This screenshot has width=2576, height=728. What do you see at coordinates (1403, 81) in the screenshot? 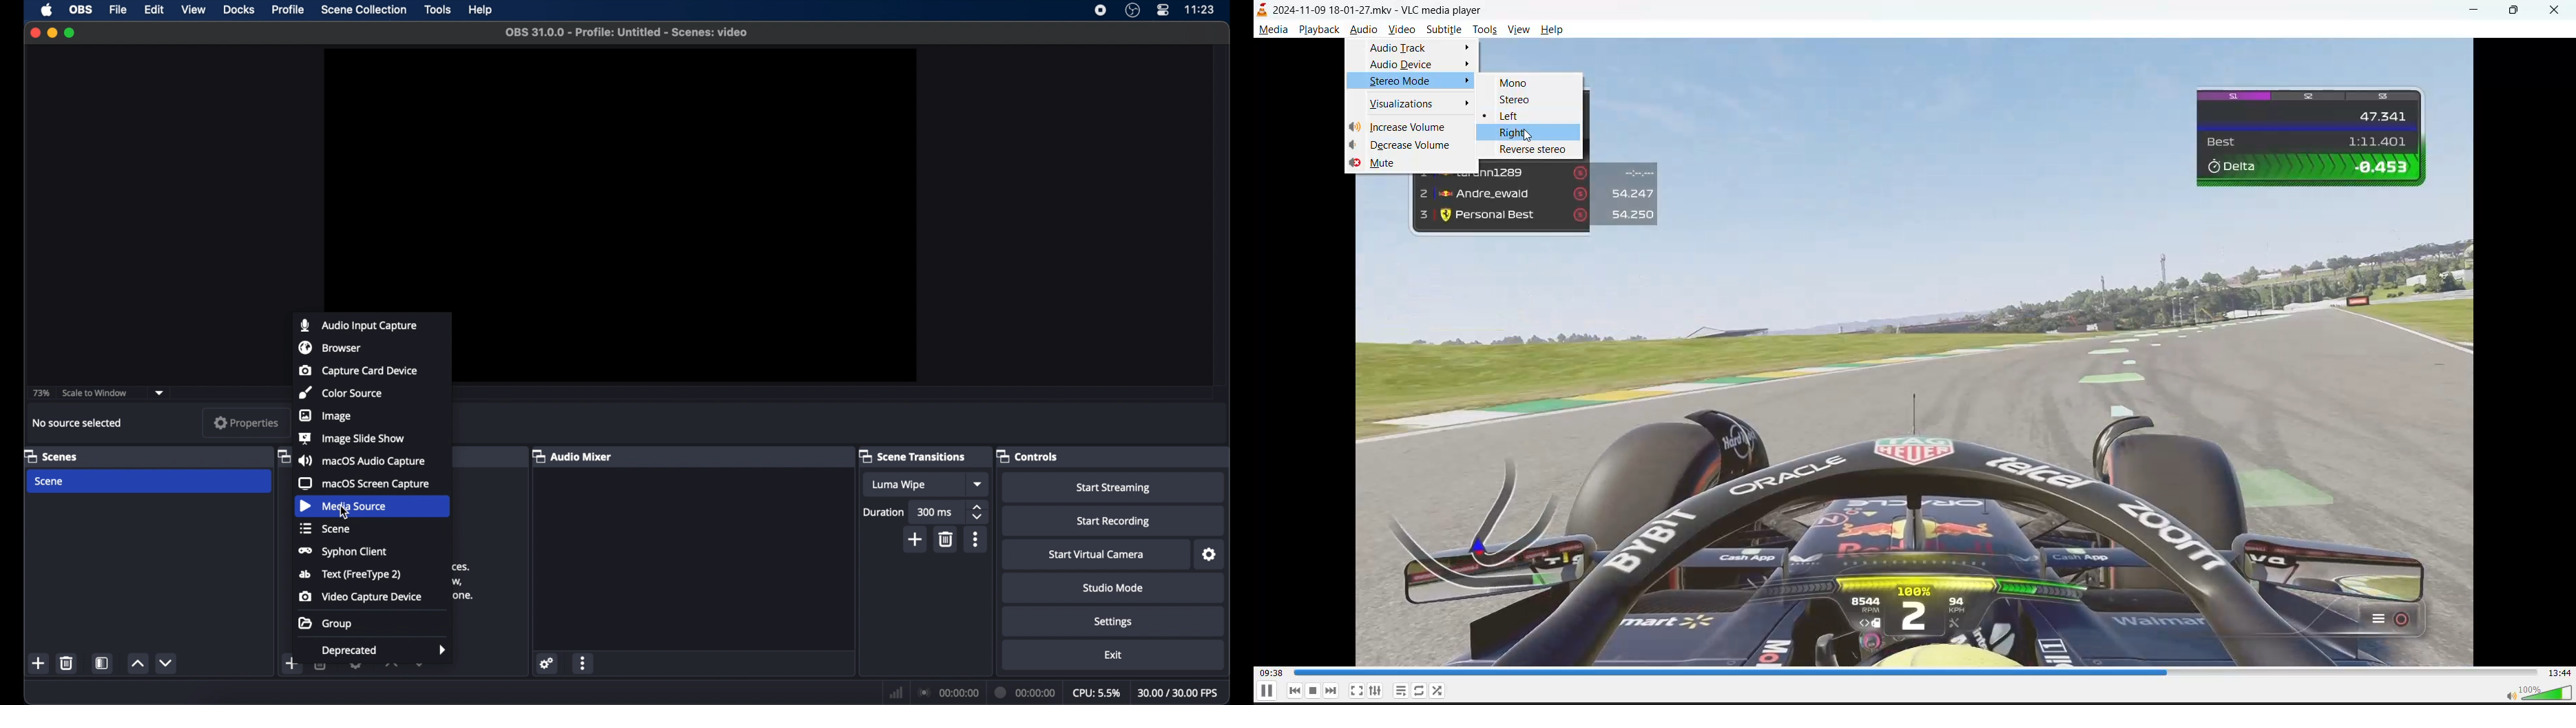
I see `stereo mode` at bounding box center [1403, 81].